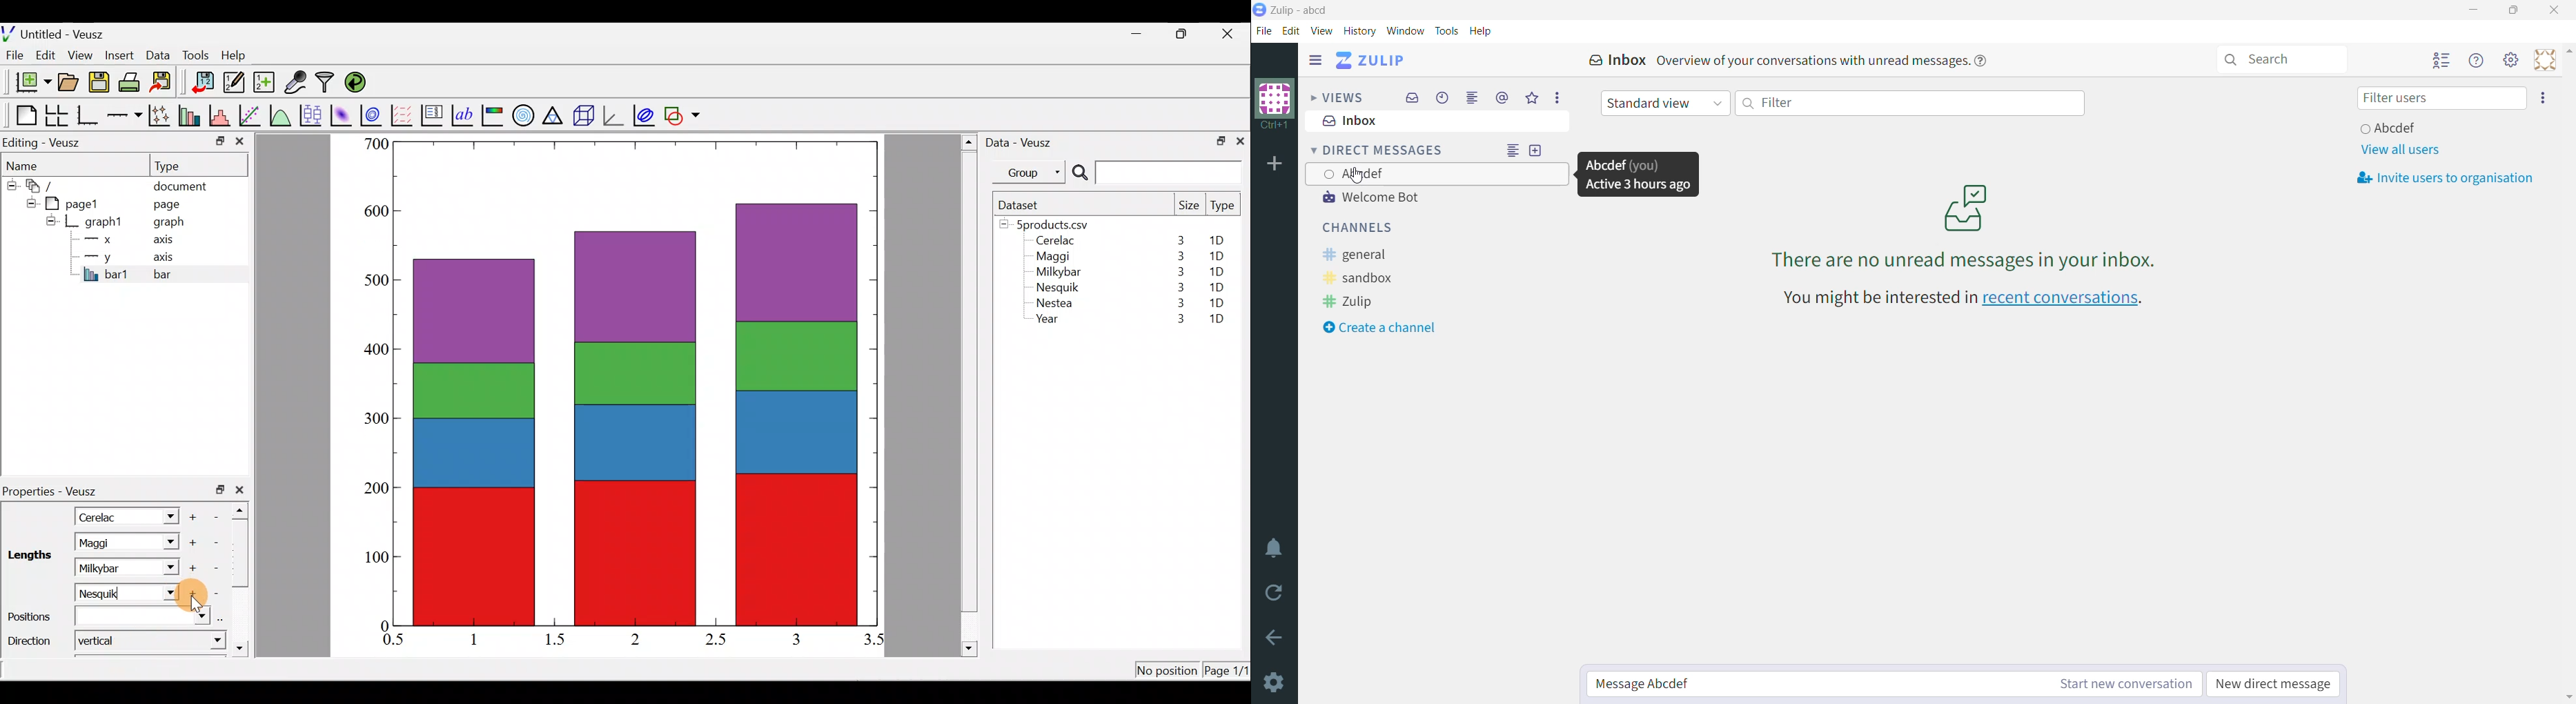  Describe the element at coordinates (312, 115) in the screenshot. I see `Plot box plots` at that location.